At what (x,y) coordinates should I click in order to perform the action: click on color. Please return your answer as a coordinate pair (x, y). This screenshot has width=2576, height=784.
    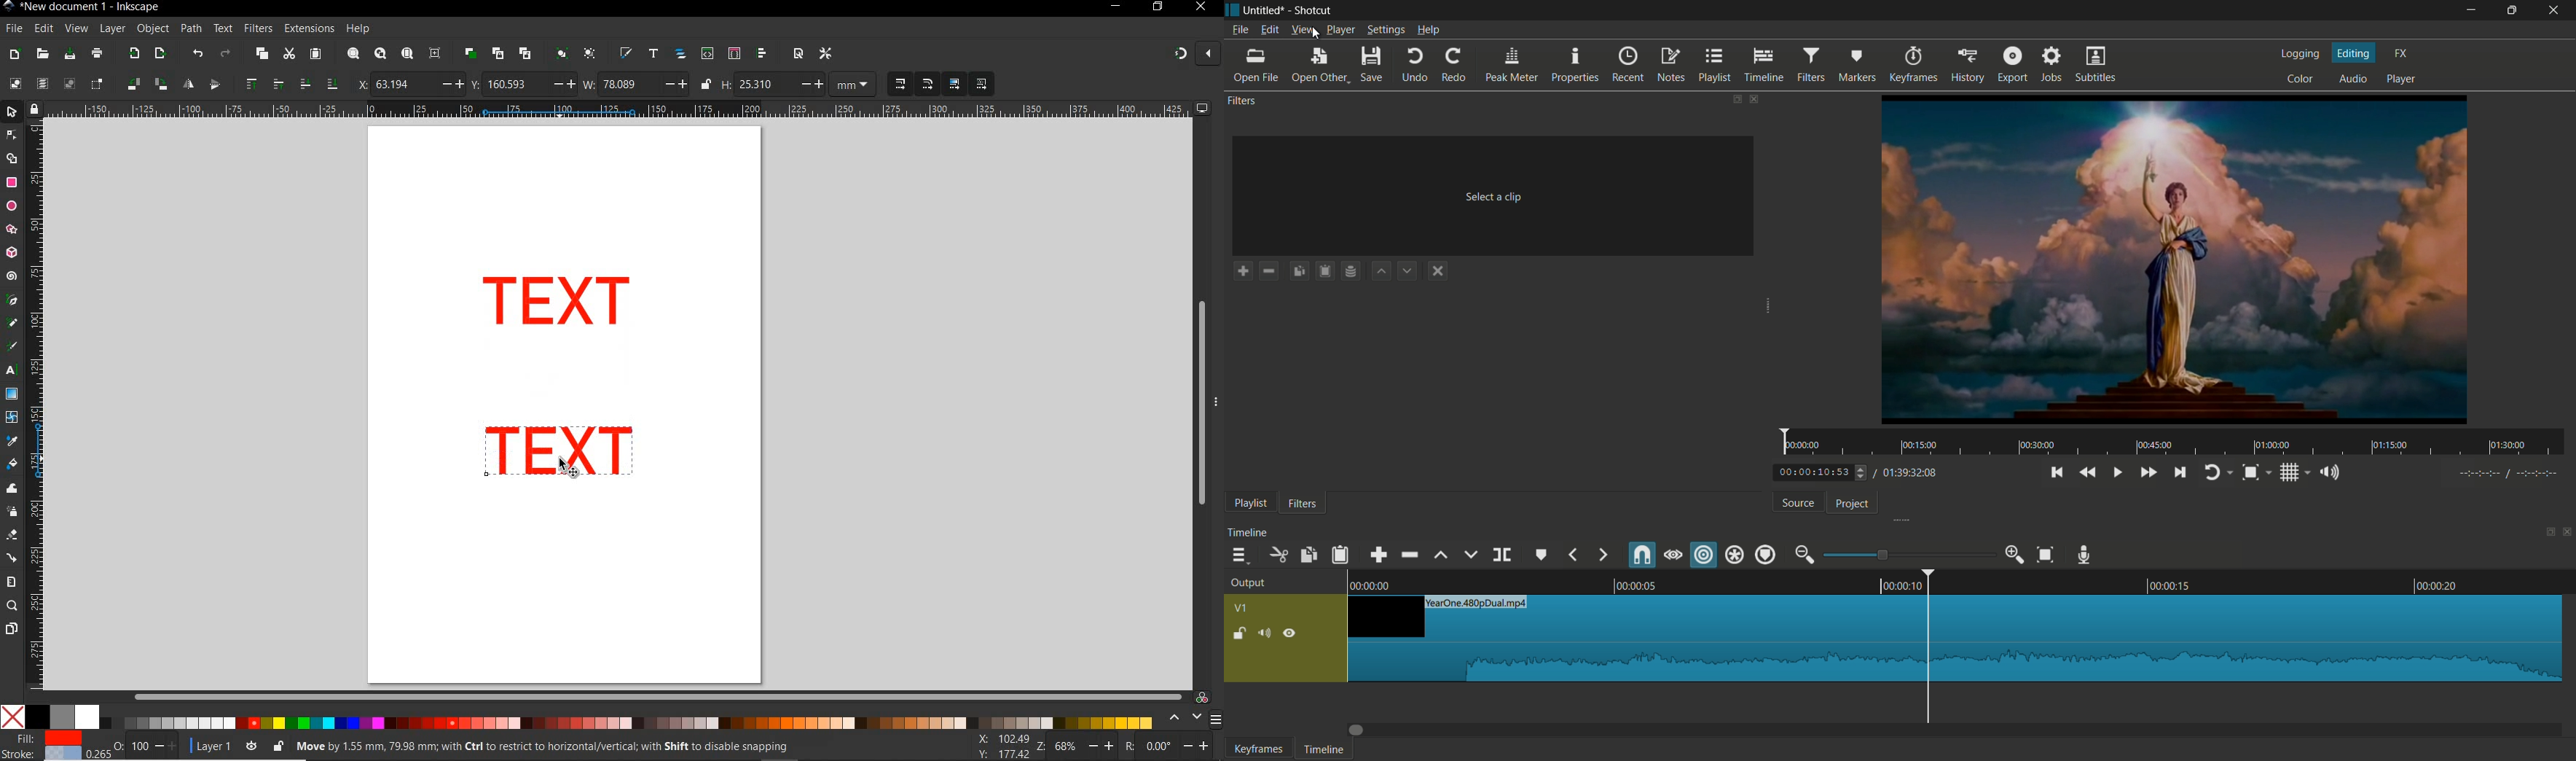
    Looking at the image, I should click on (2301, 78).